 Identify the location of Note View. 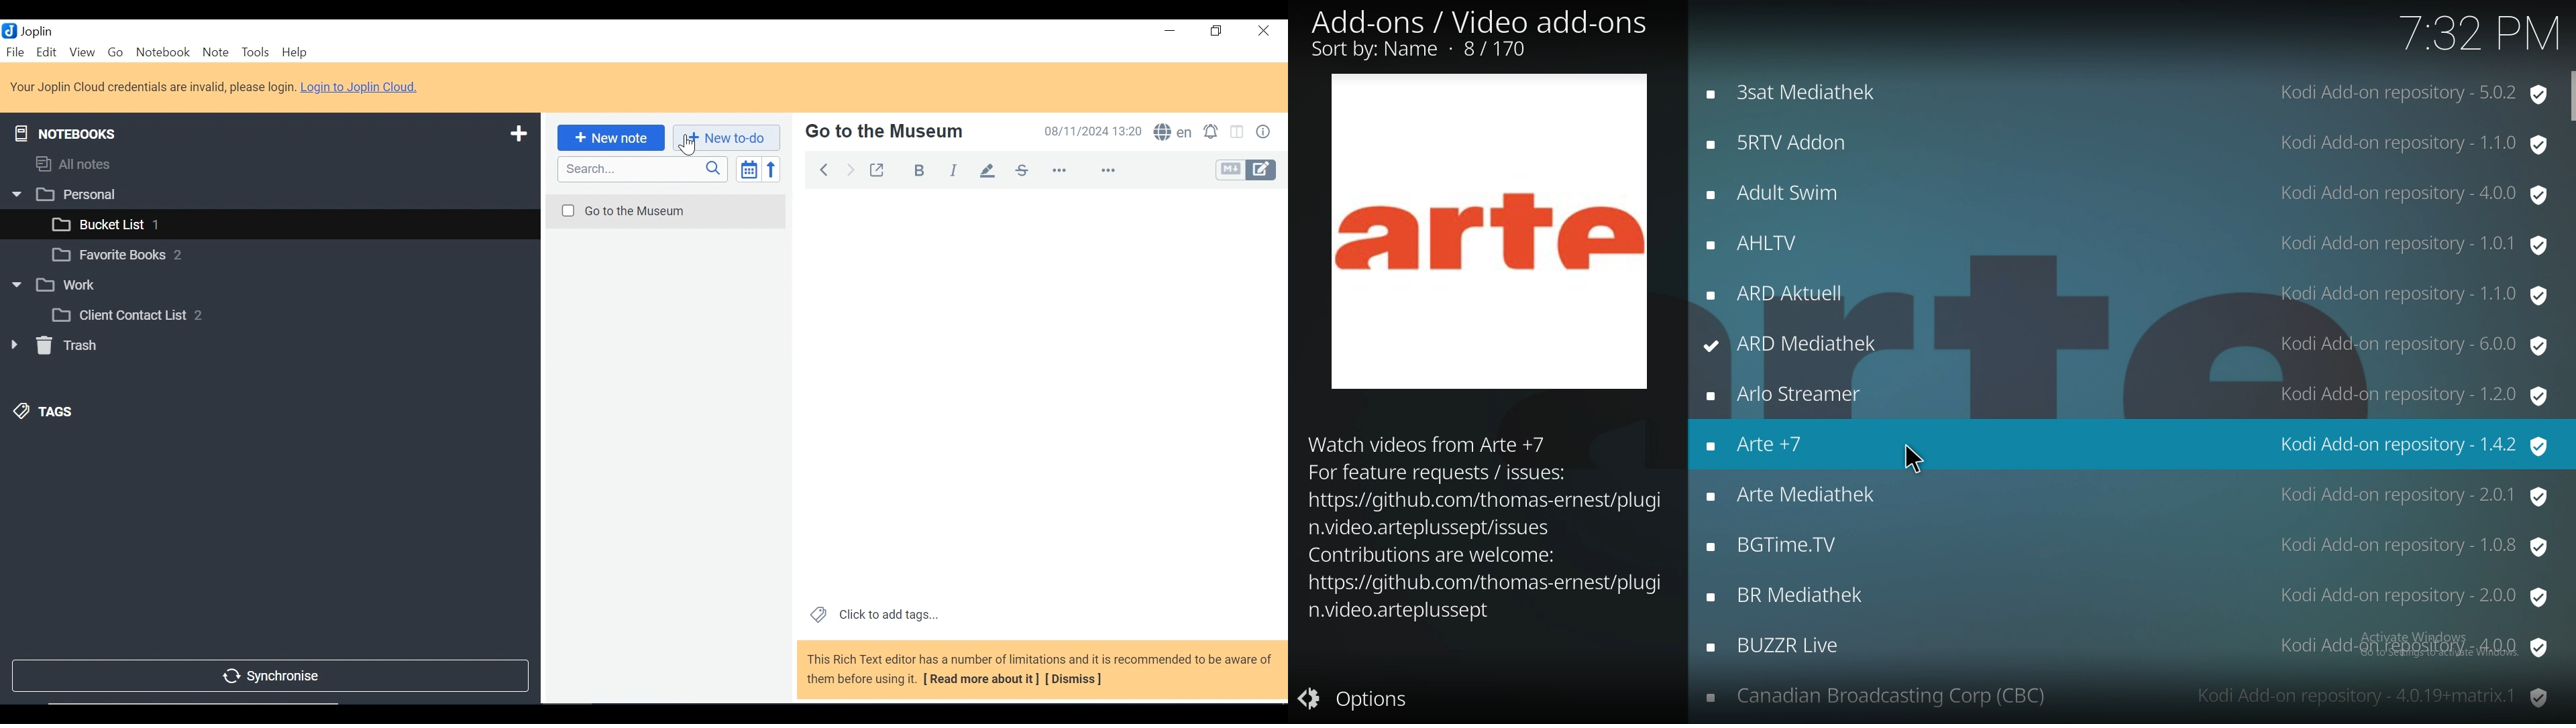
(1040, 393).